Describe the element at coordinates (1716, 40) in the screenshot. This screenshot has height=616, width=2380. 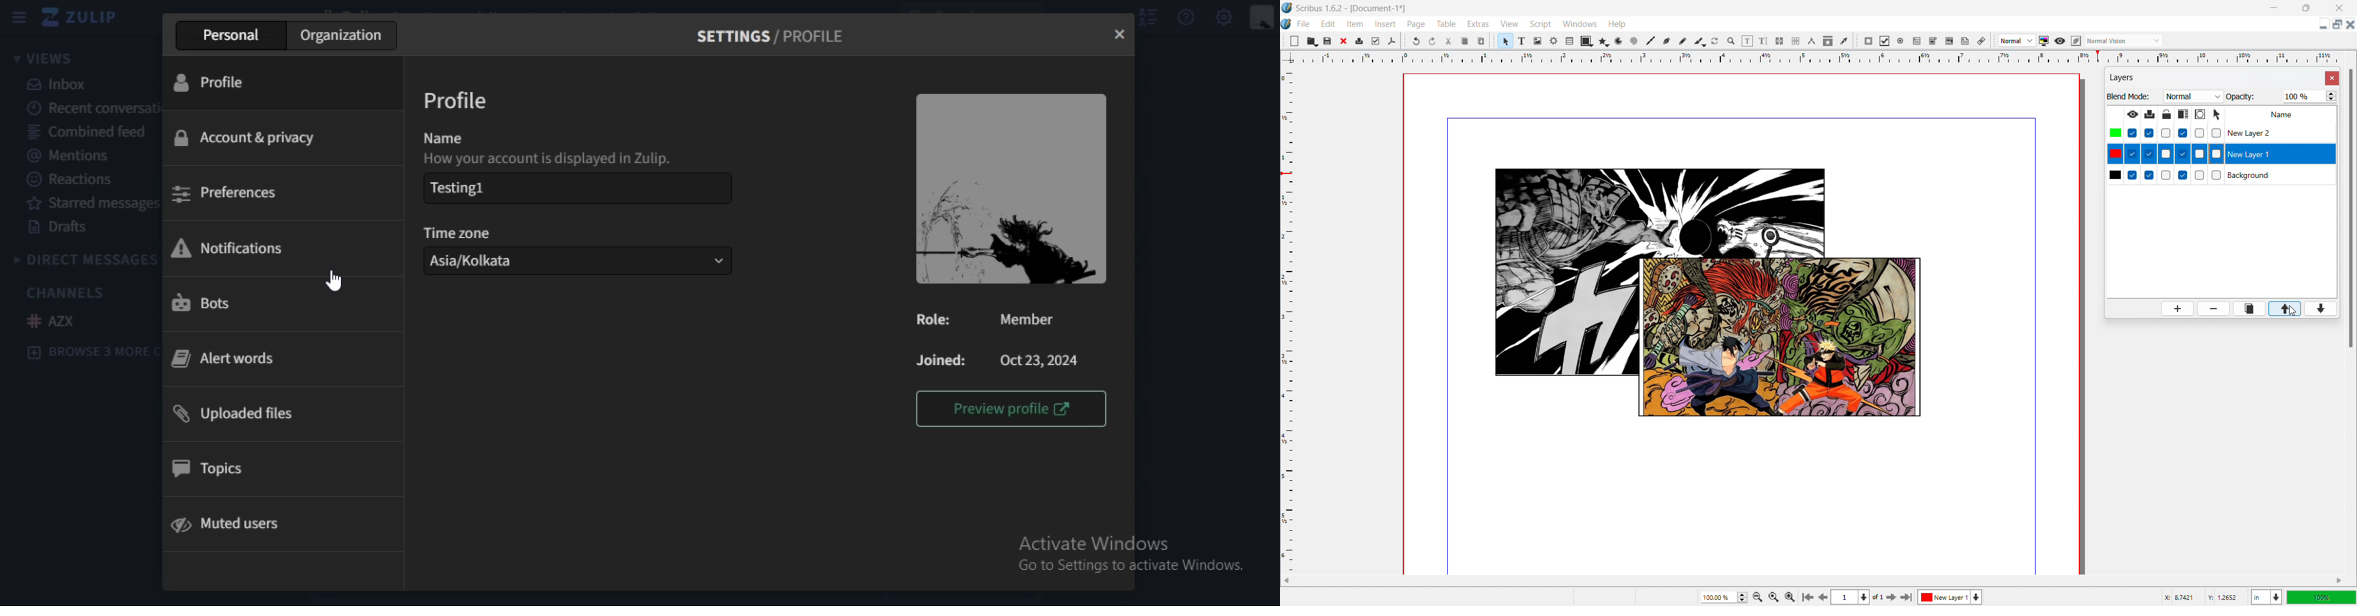
I see `rotate item` at that location.